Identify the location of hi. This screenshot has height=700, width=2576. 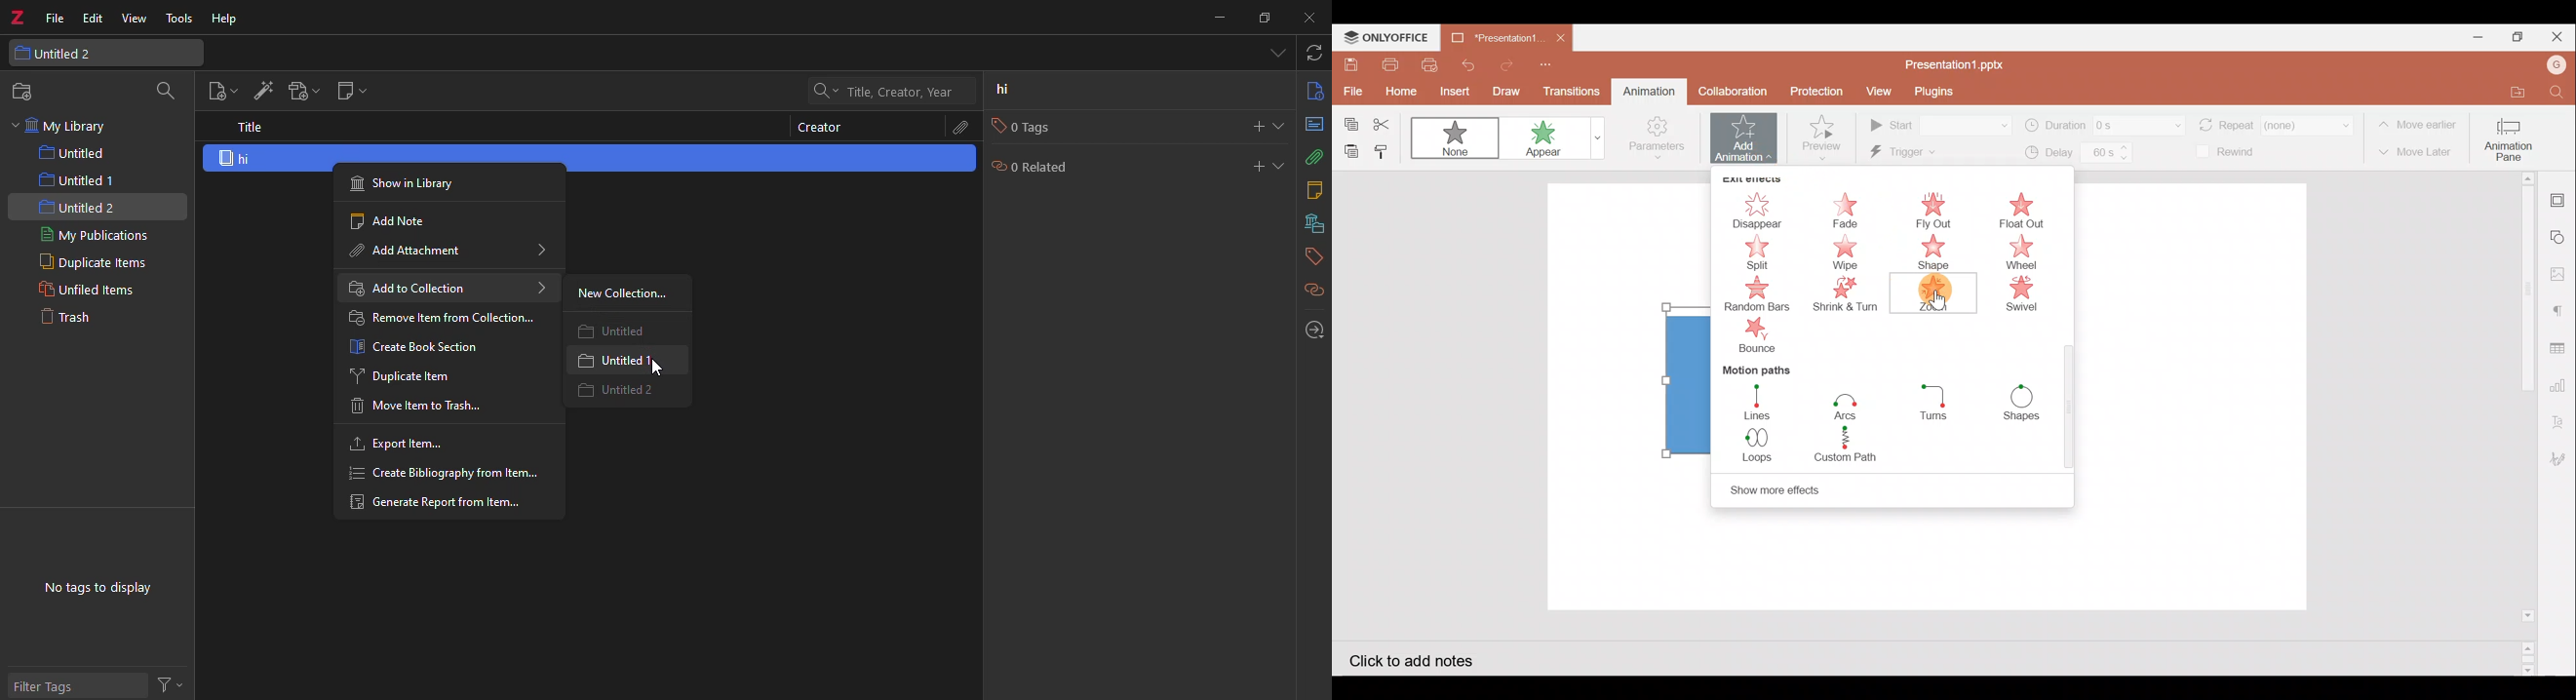
(244, 158).